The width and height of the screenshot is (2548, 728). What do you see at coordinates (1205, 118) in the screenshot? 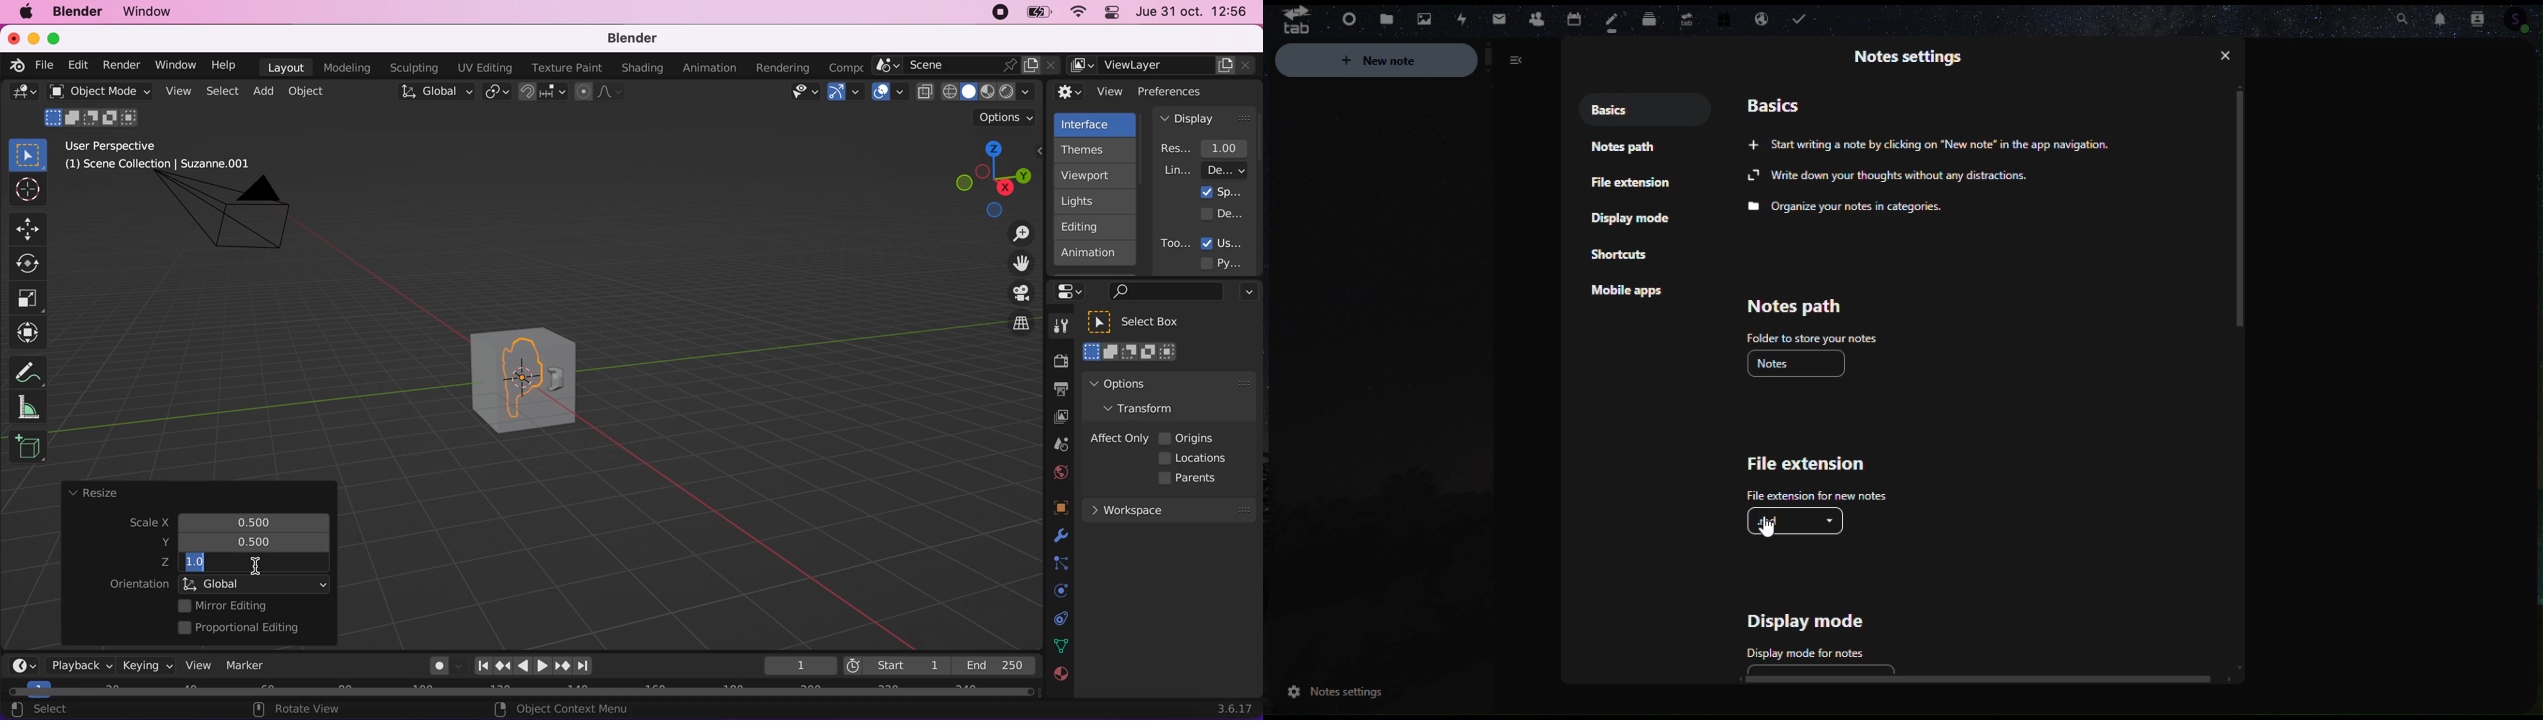
I see `display panel` at bounding box center [1205, 118].